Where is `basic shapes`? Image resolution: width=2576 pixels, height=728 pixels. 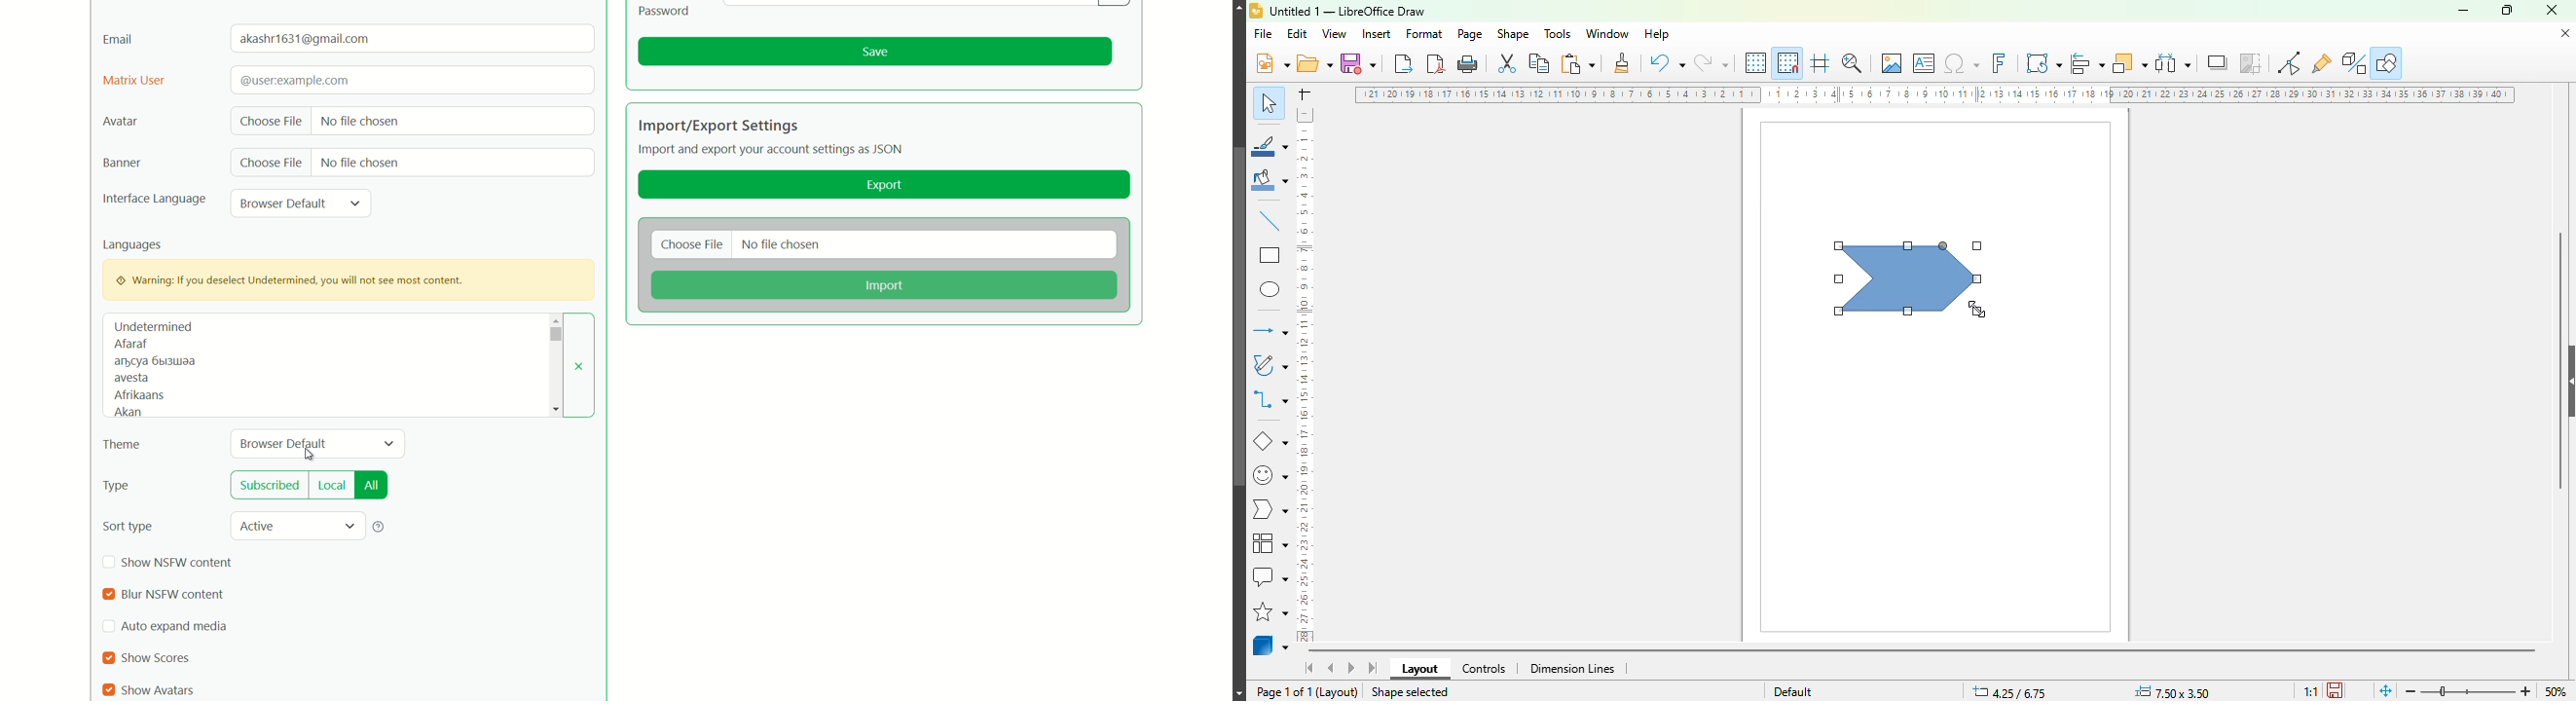 basic shapes is located at coordinates (1270, 442).